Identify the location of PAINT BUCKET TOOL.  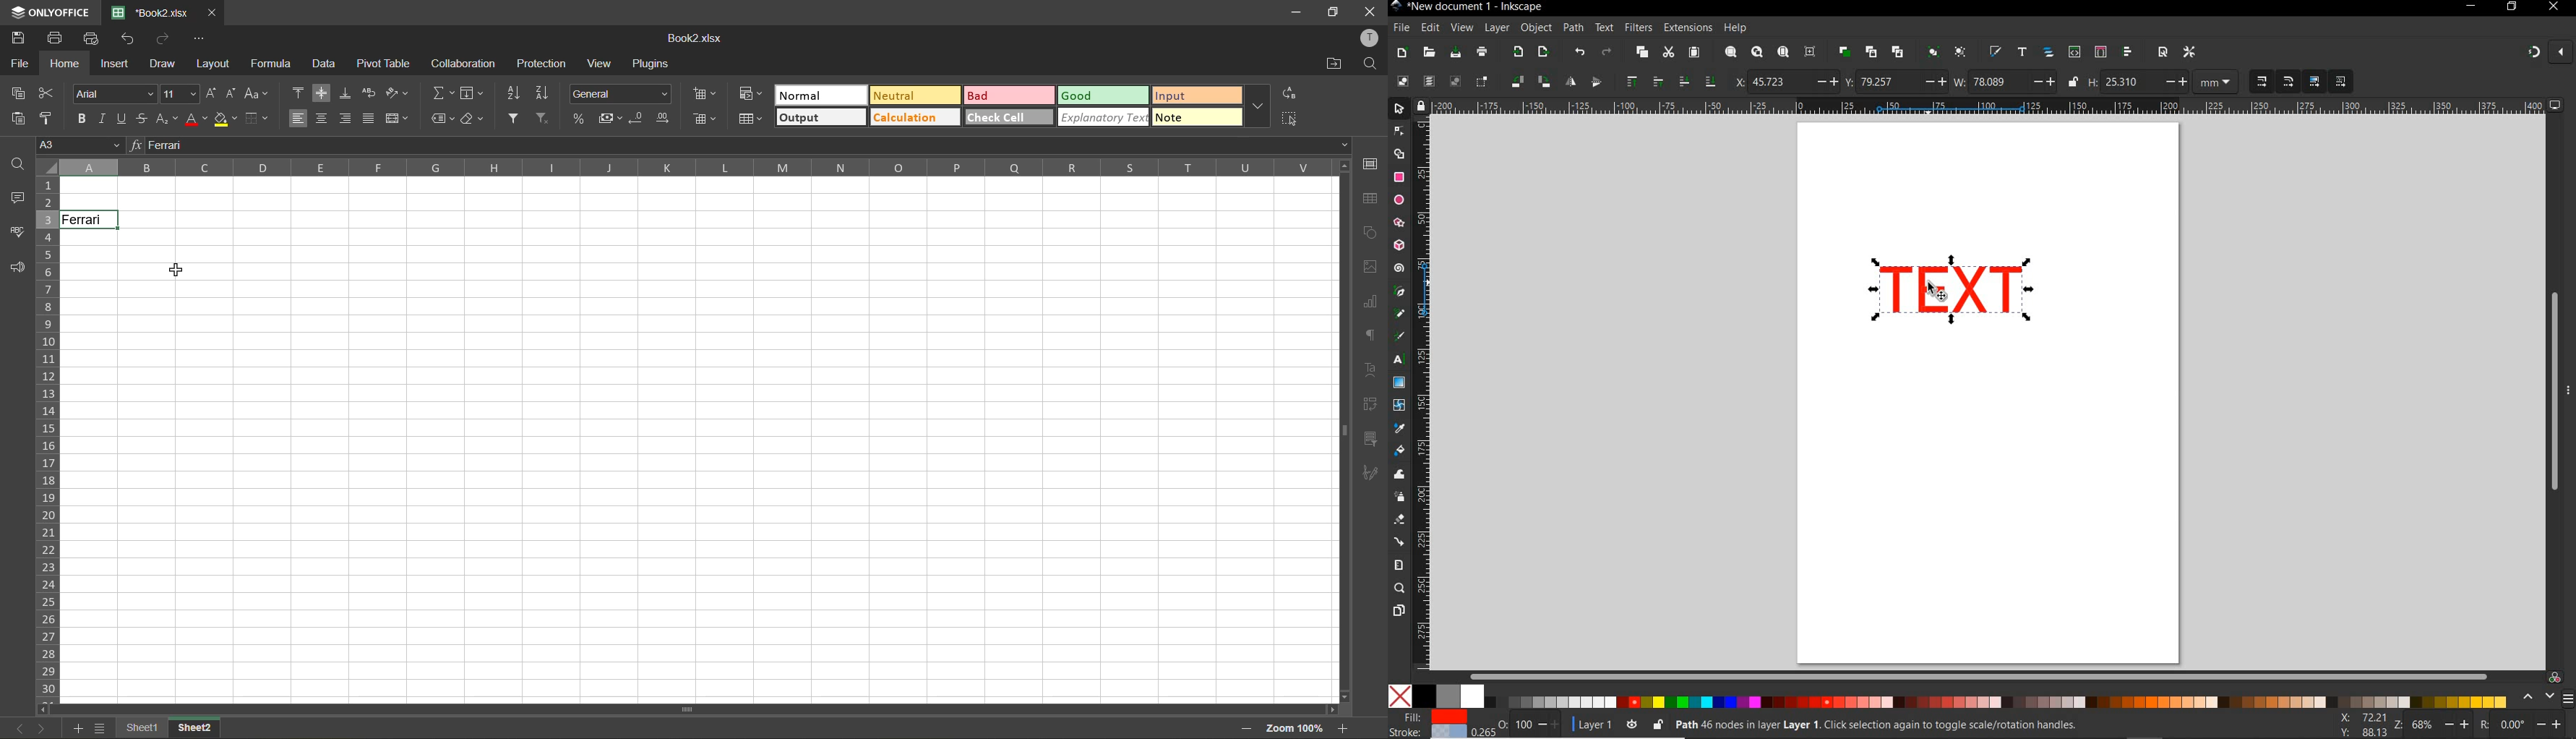
(1399, 452).